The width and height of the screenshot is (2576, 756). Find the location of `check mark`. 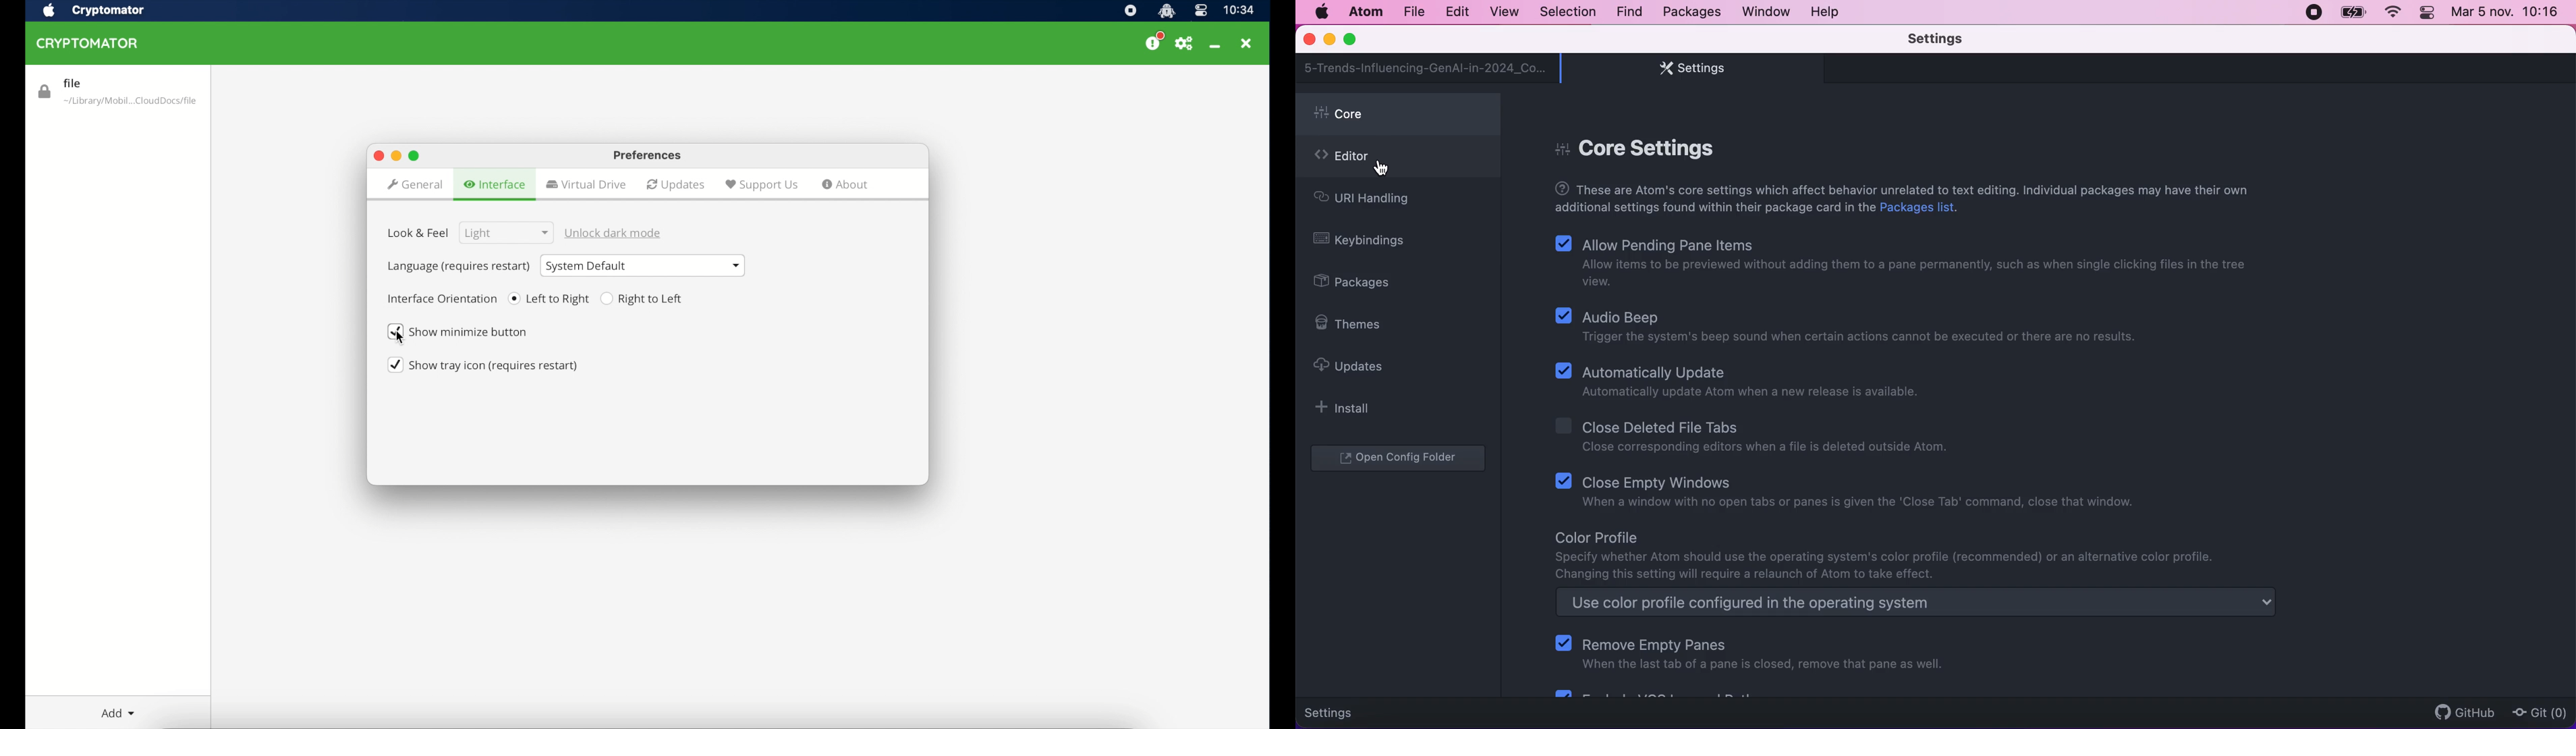

check mark is located at coordinates (396, 332).